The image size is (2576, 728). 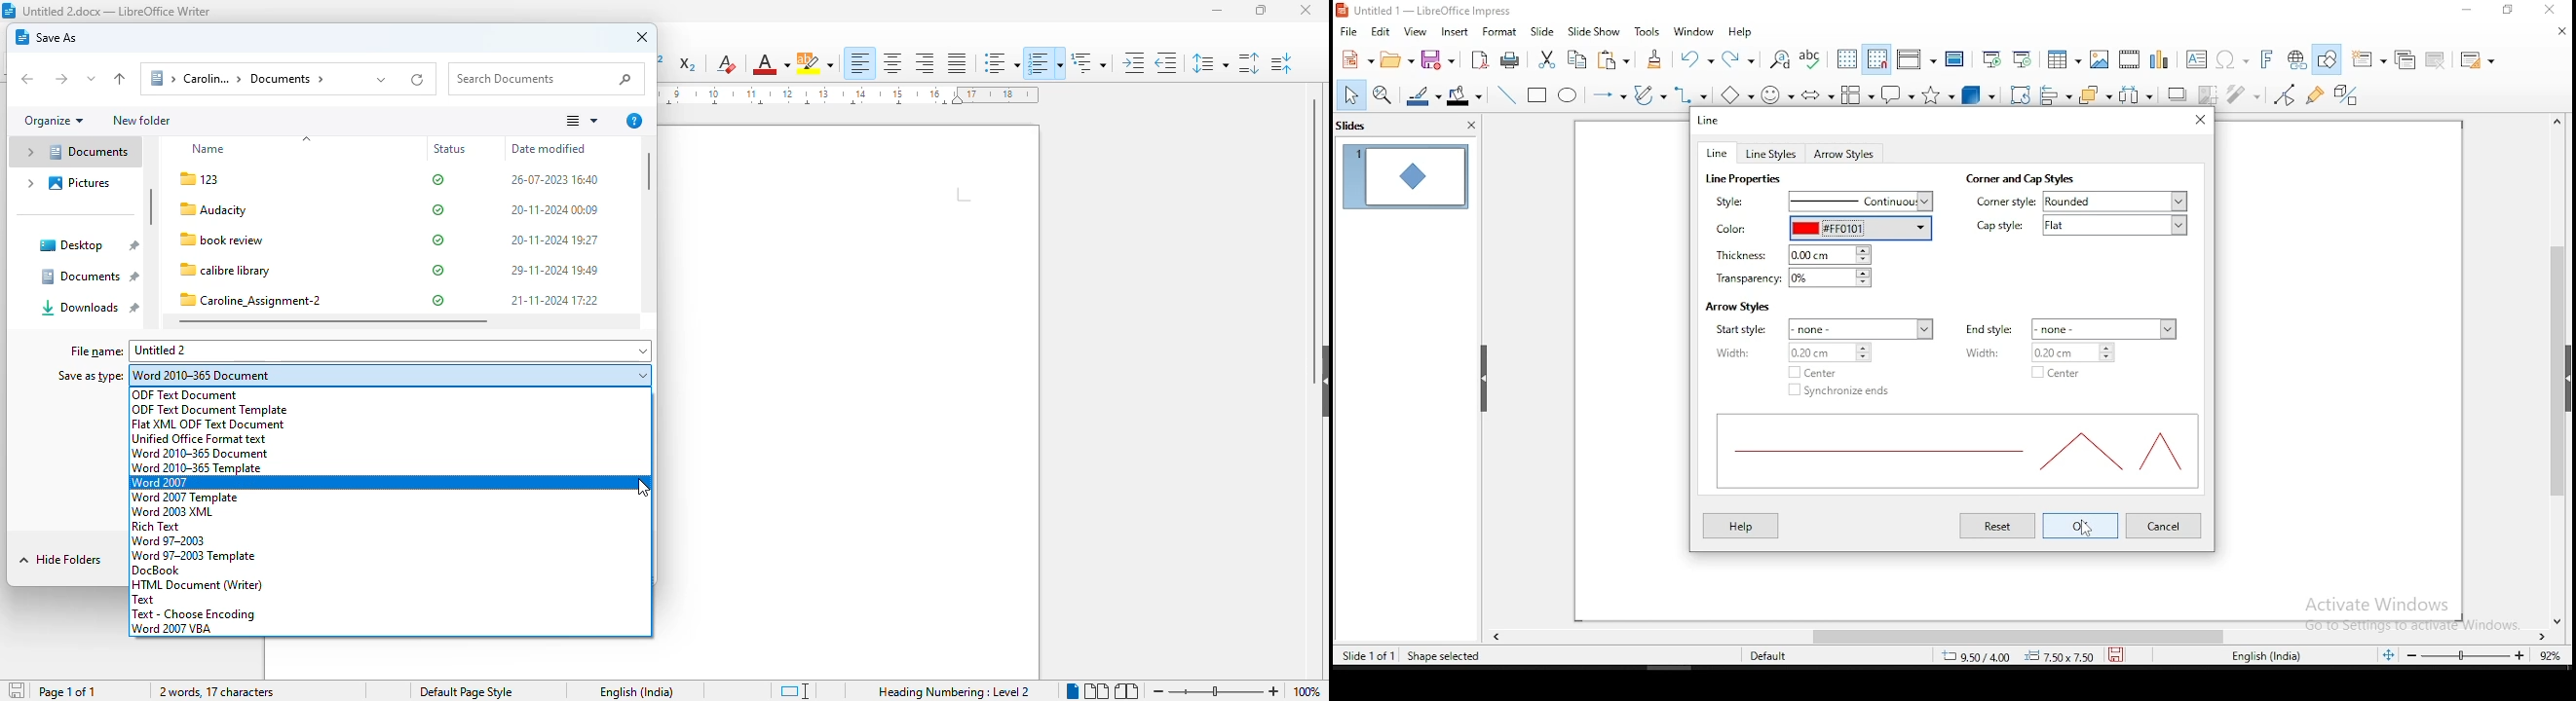 What do you see at coordinates (2329, 58) in the screenshot?
I see `show draw functions` at bounding box center [2329, 58].